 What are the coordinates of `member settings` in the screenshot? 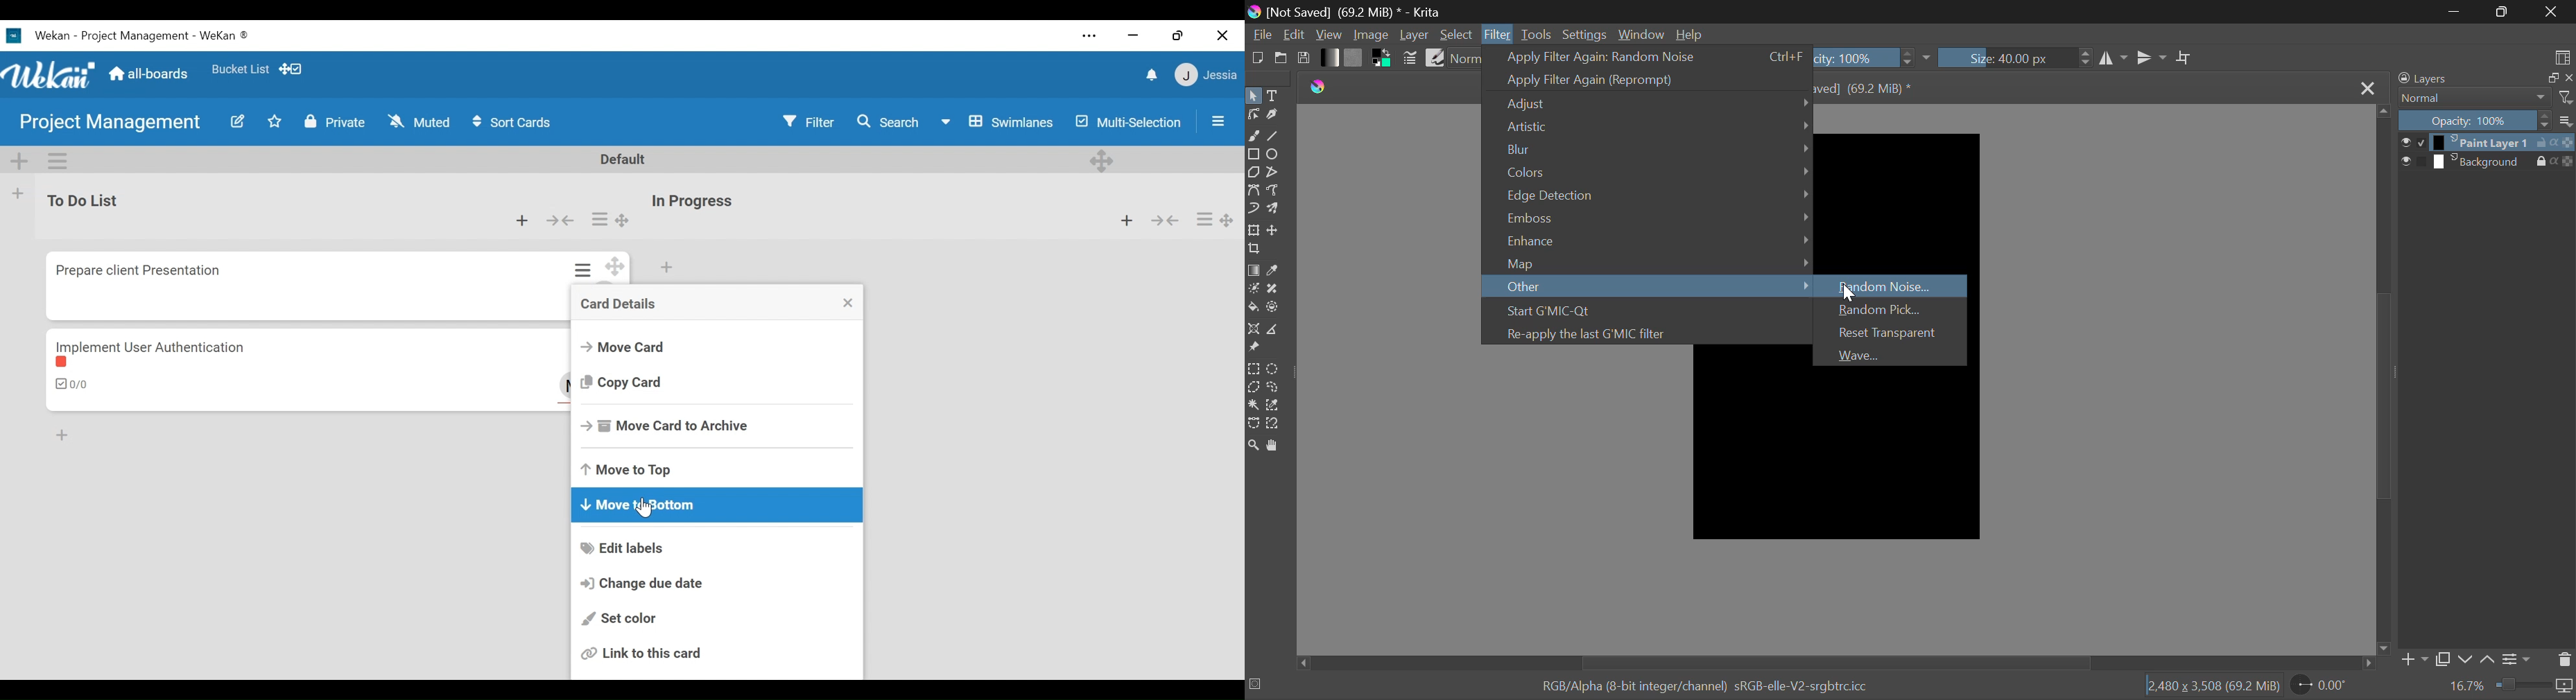 It's located at (1205, 73).